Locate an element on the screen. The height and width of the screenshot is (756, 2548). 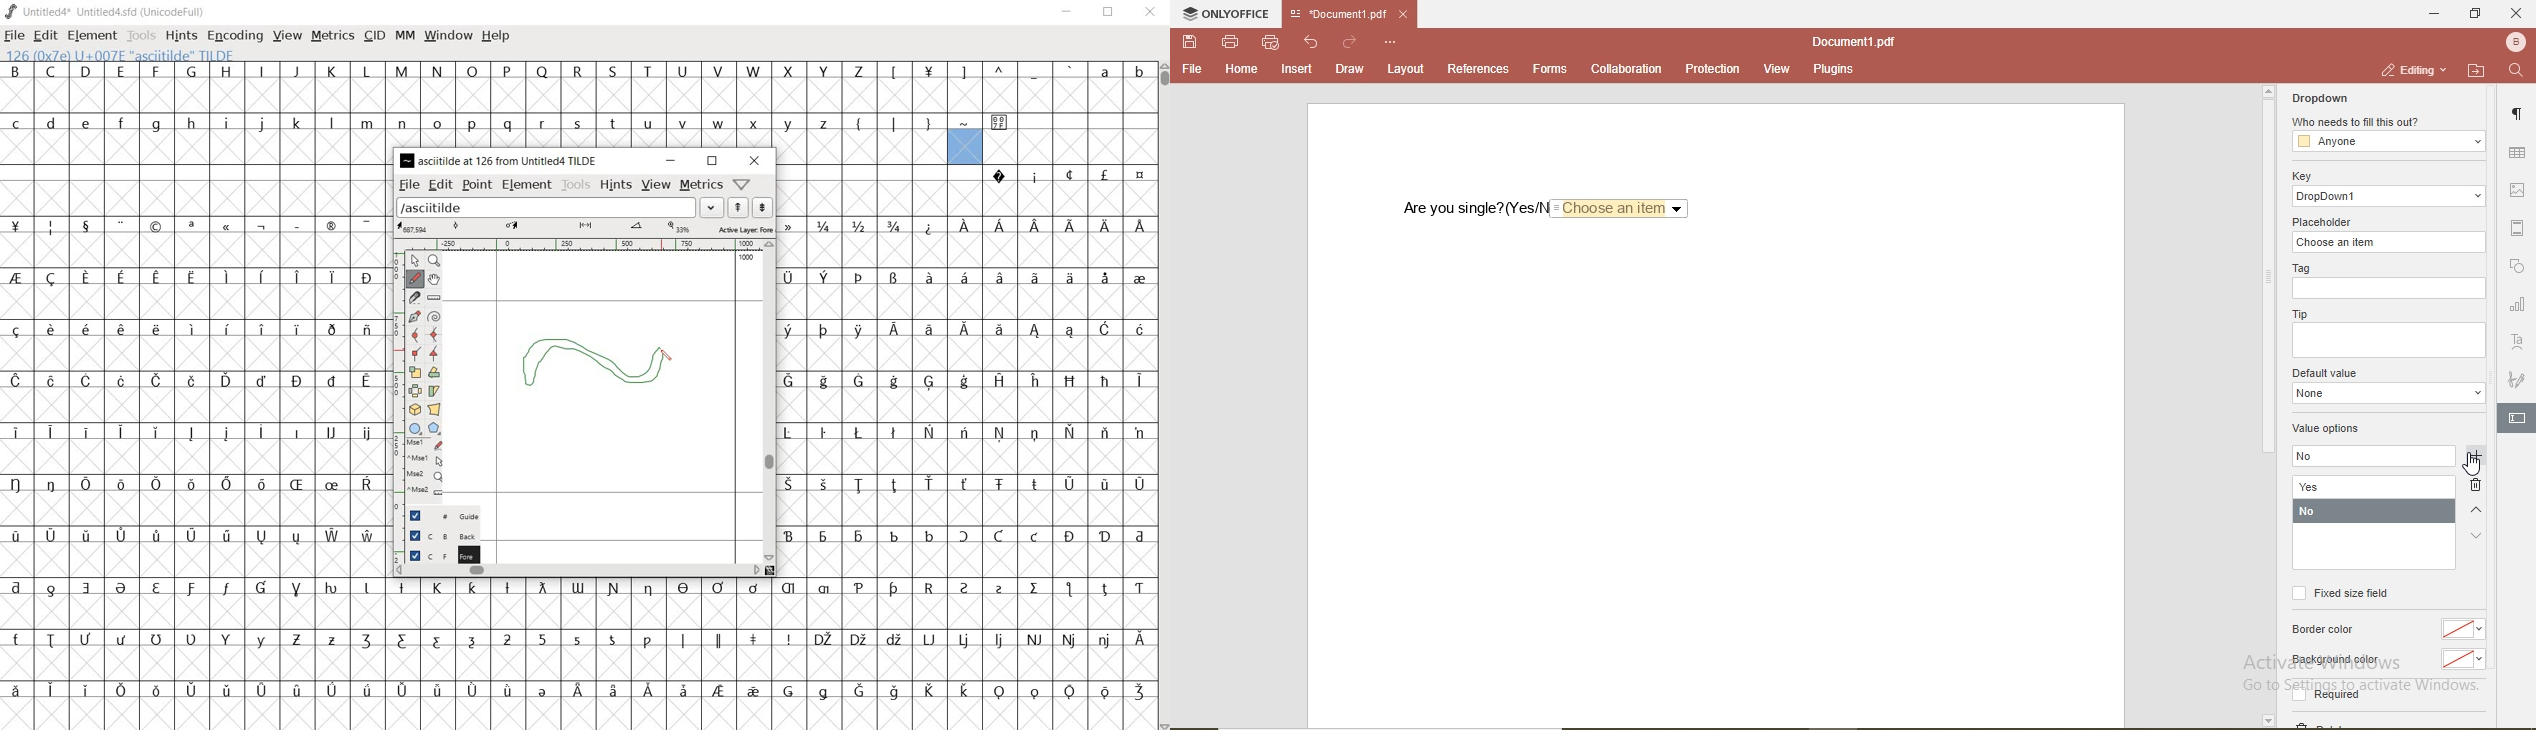
Help/Window is located at coordinates (744, 184).